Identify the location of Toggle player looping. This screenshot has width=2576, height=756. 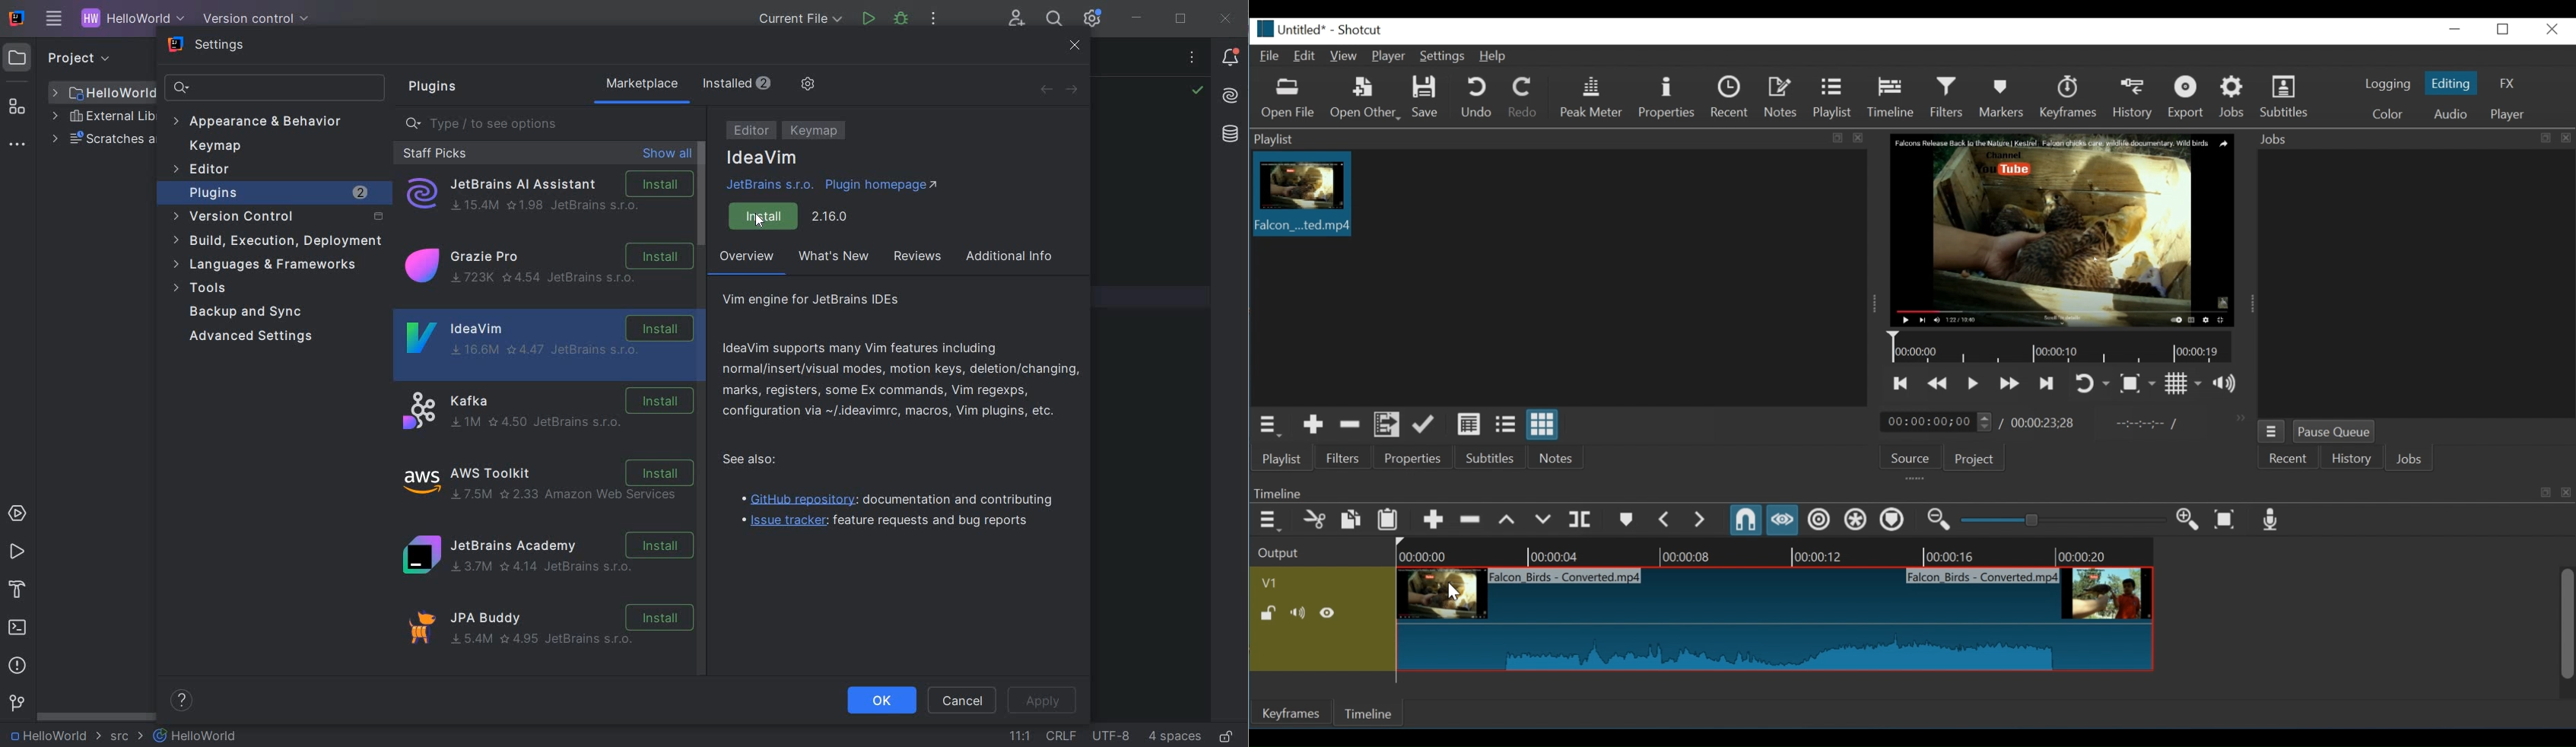
(2093, 384).